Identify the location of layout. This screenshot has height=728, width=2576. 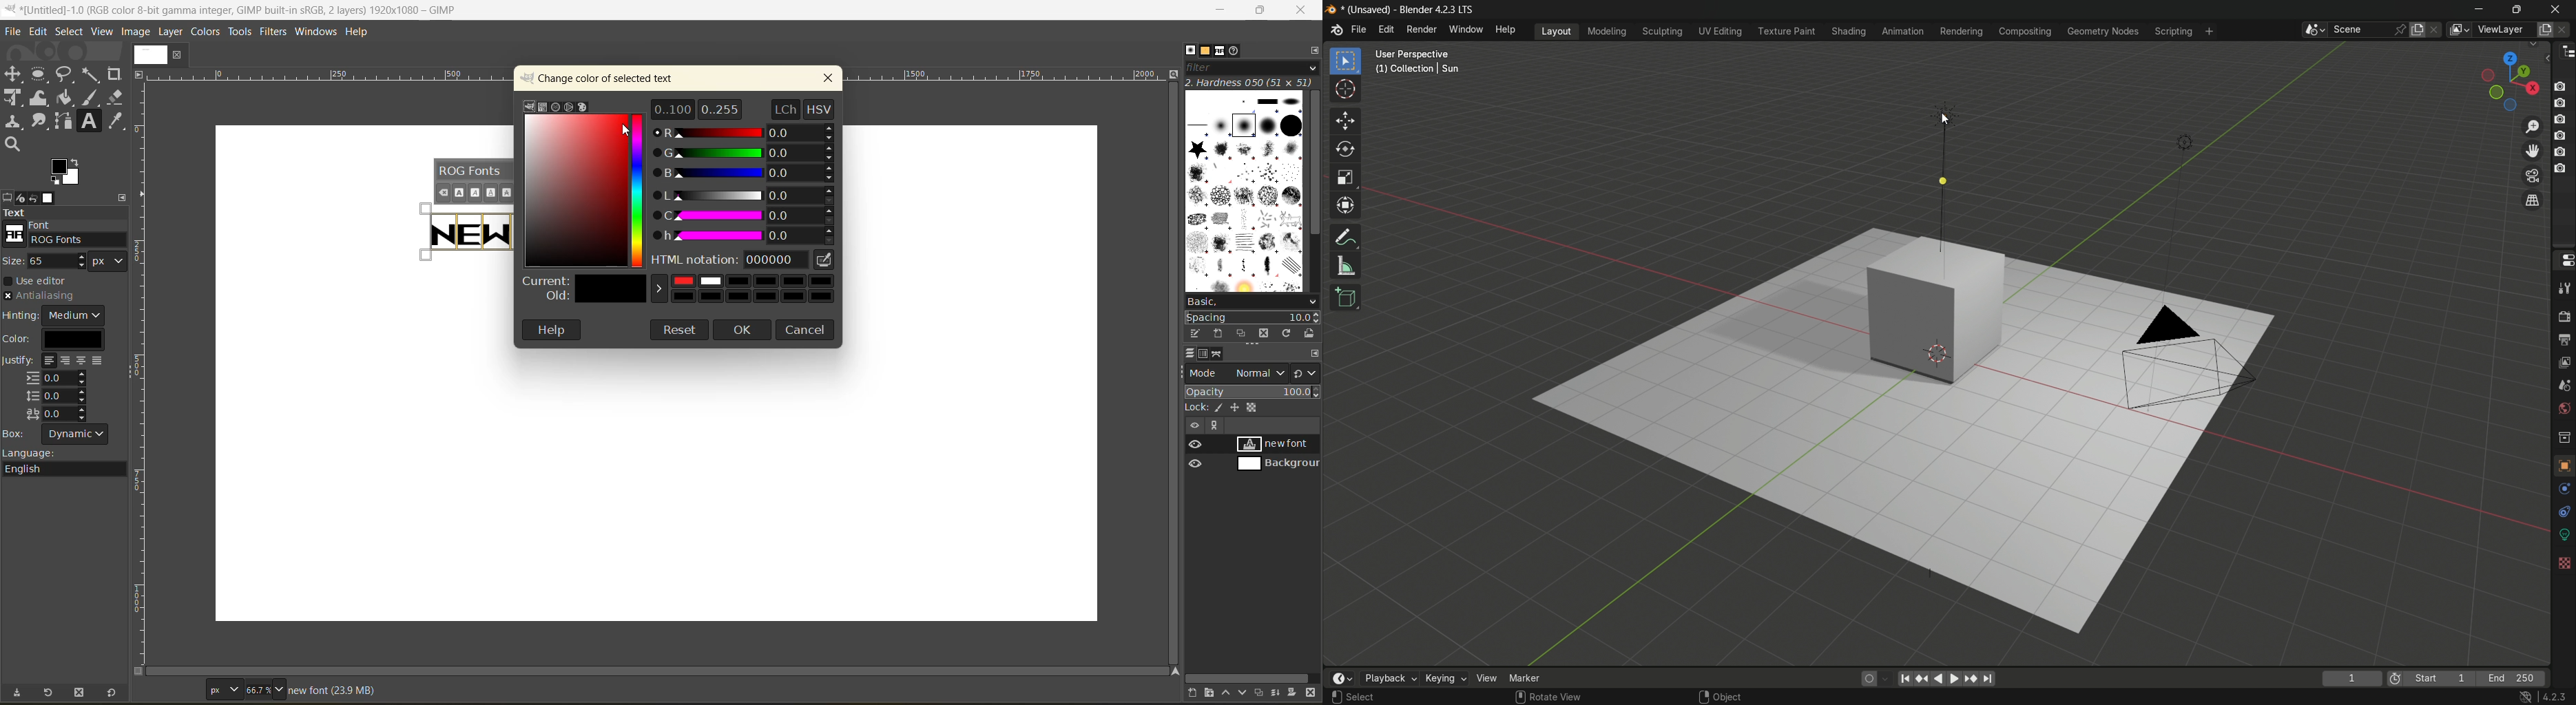
(1558, 31).